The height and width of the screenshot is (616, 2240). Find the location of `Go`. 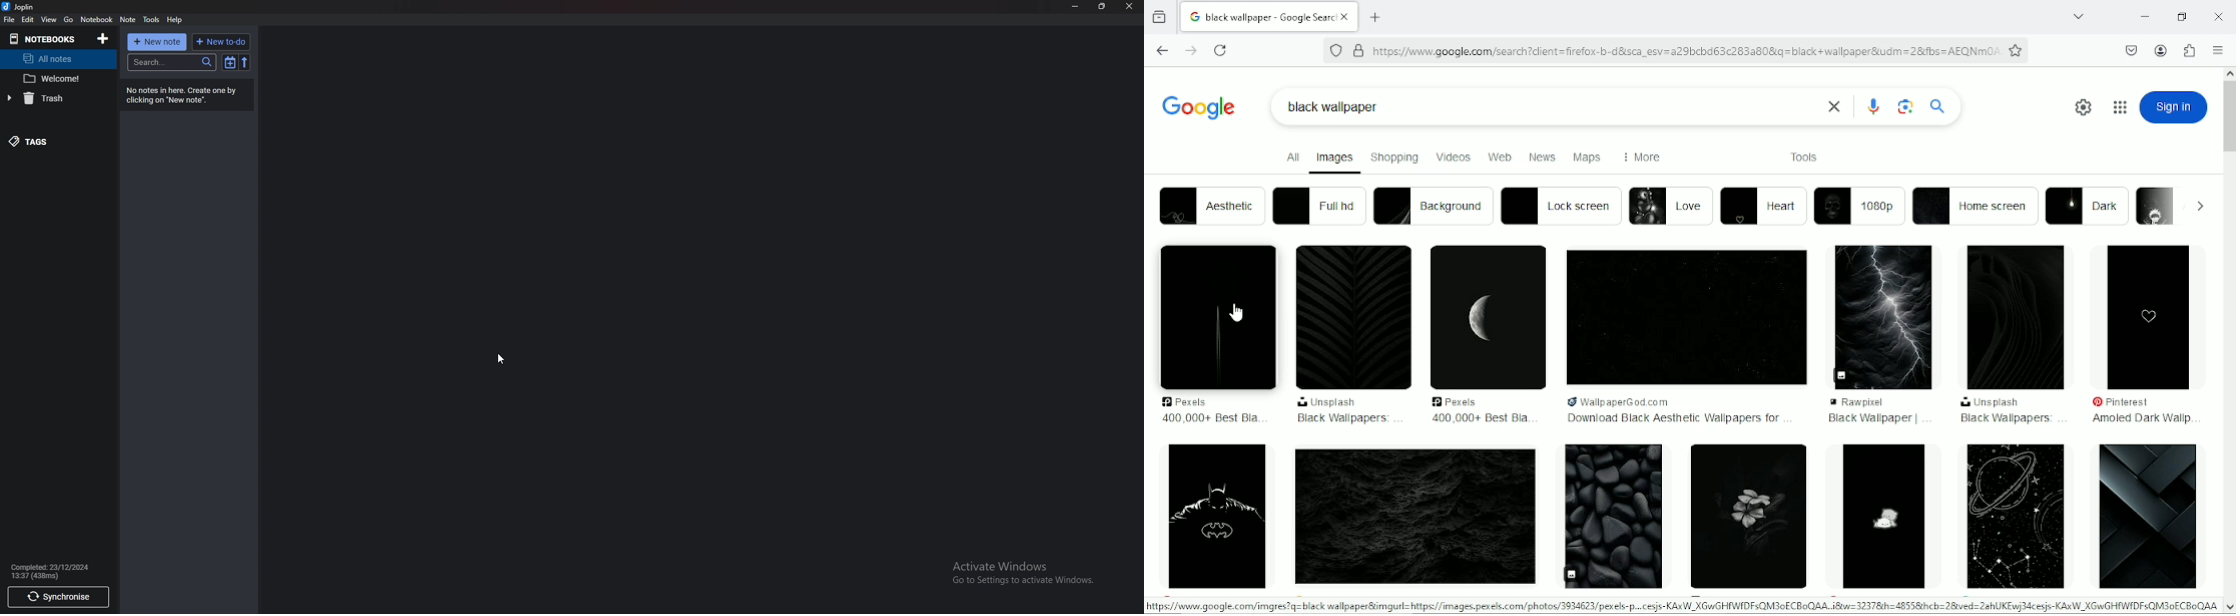

Go is located at coordinates (70, 20).